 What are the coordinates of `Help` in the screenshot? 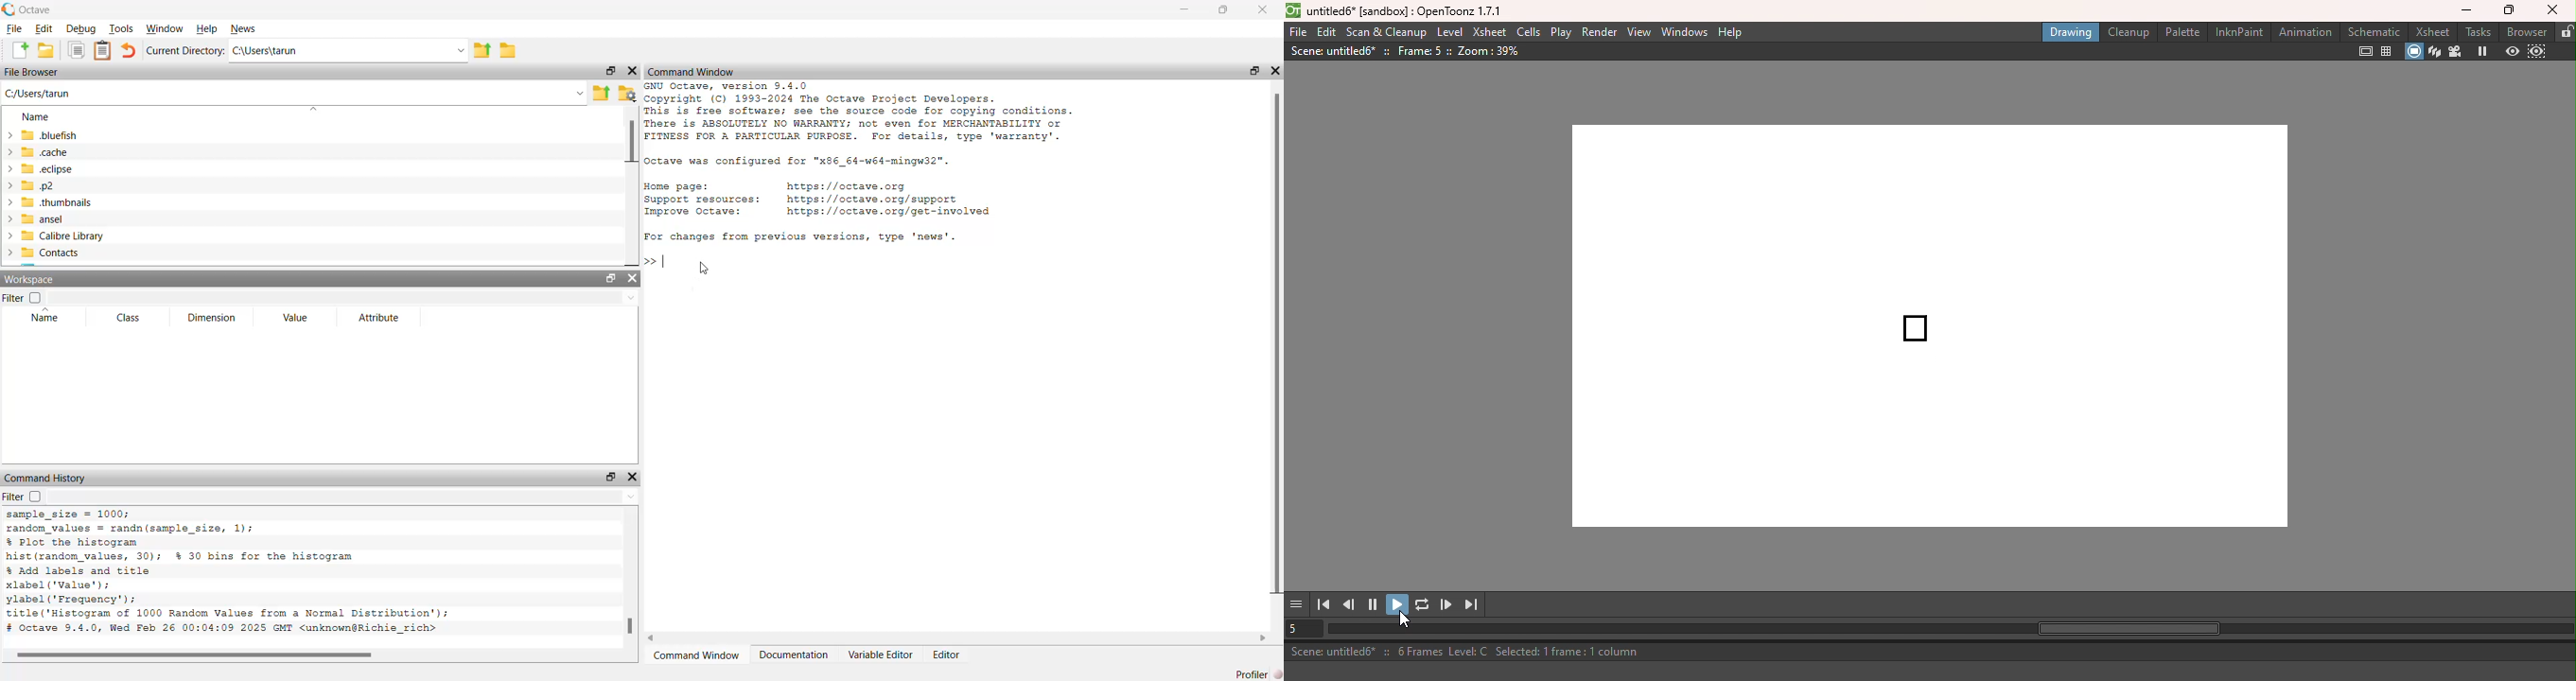 It's located at (209, 29).